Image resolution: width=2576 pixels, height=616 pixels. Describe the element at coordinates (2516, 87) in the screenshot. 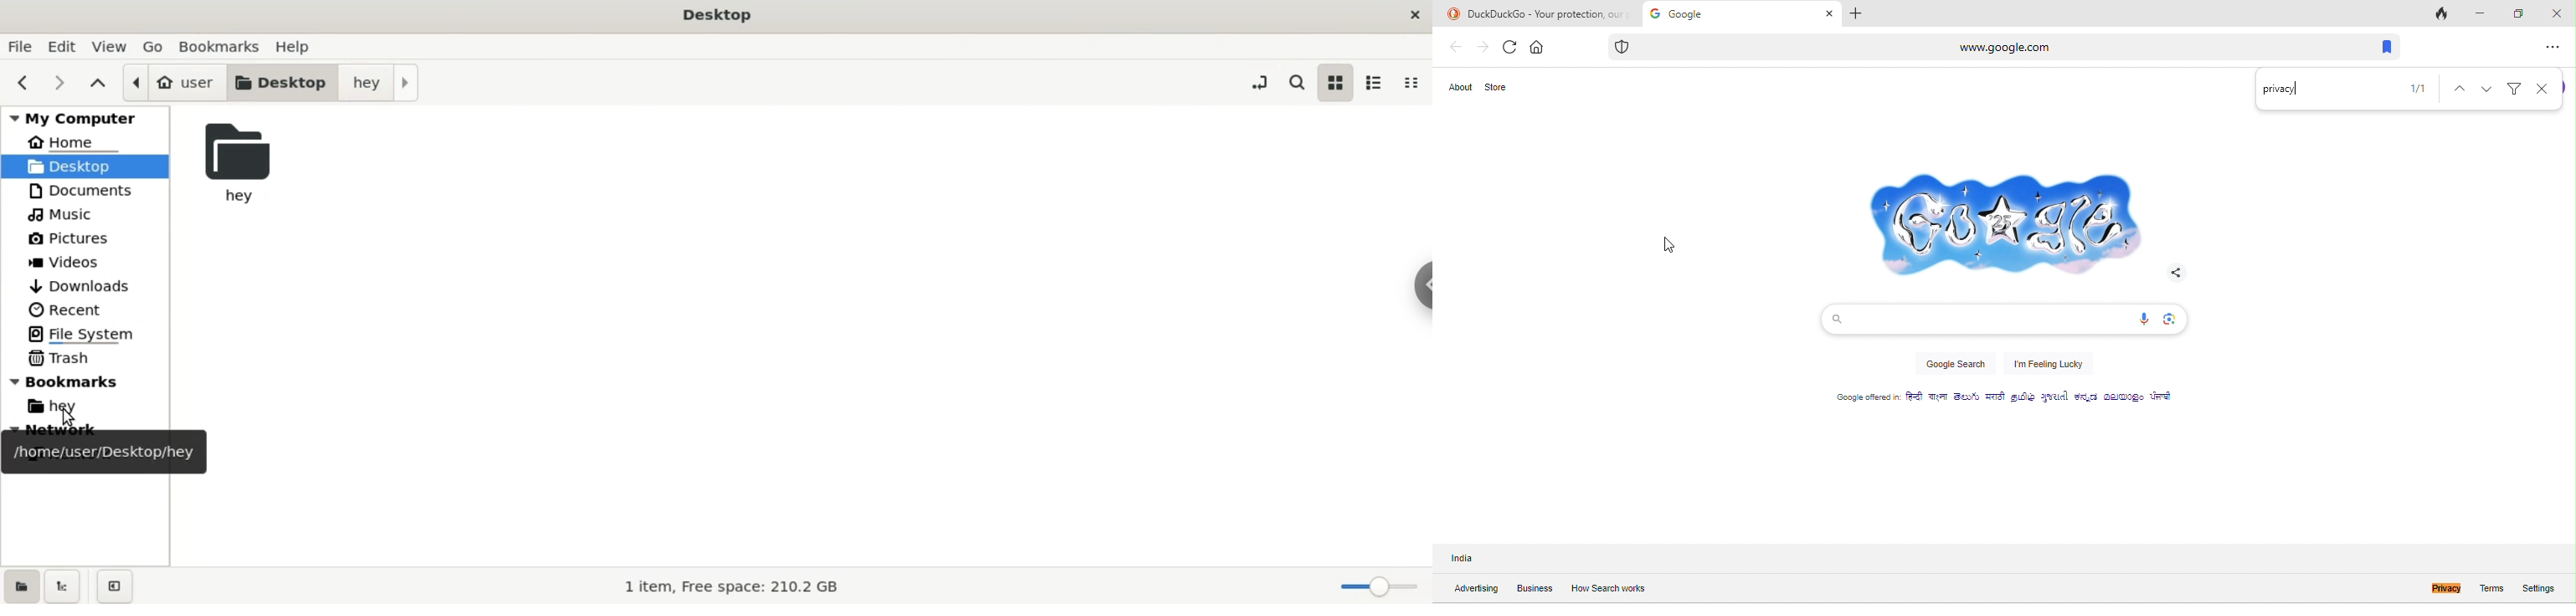

I see `filter` at that location.